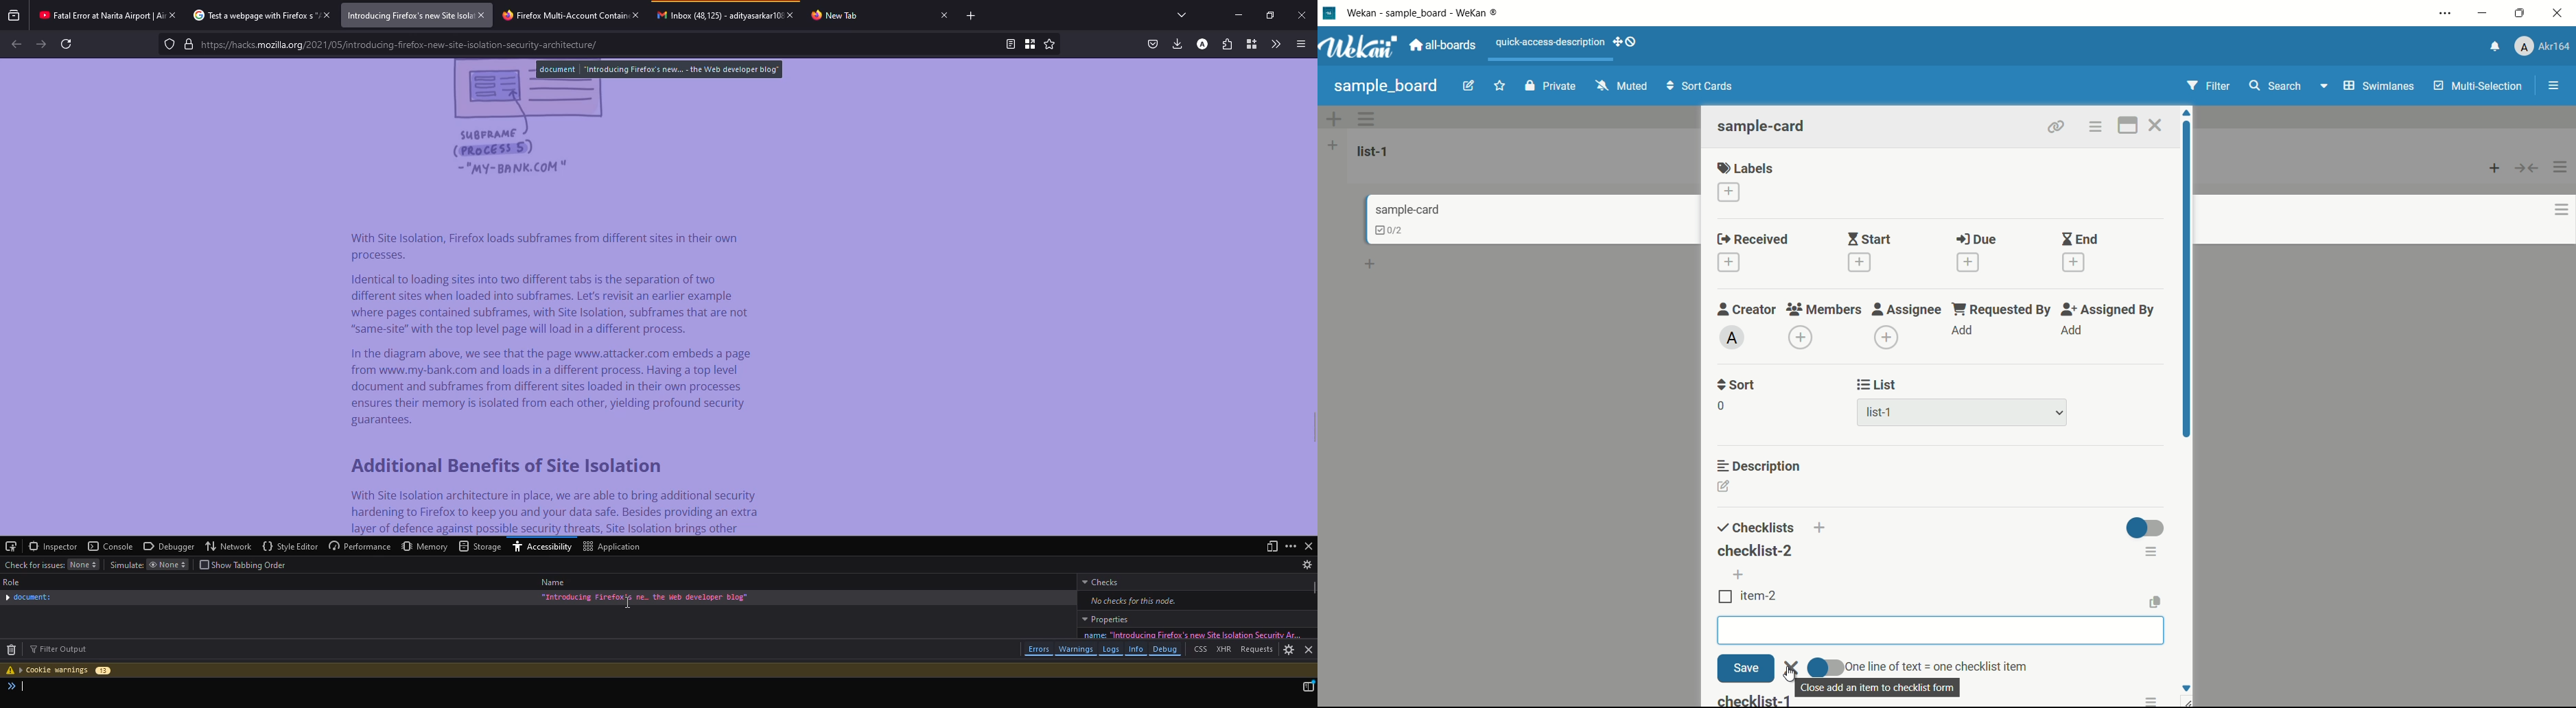 The width and height of the screenshot is (2576, 728). Describe the element at coordinates (2209, 87) in the screenshot. I see `filter` at that location.